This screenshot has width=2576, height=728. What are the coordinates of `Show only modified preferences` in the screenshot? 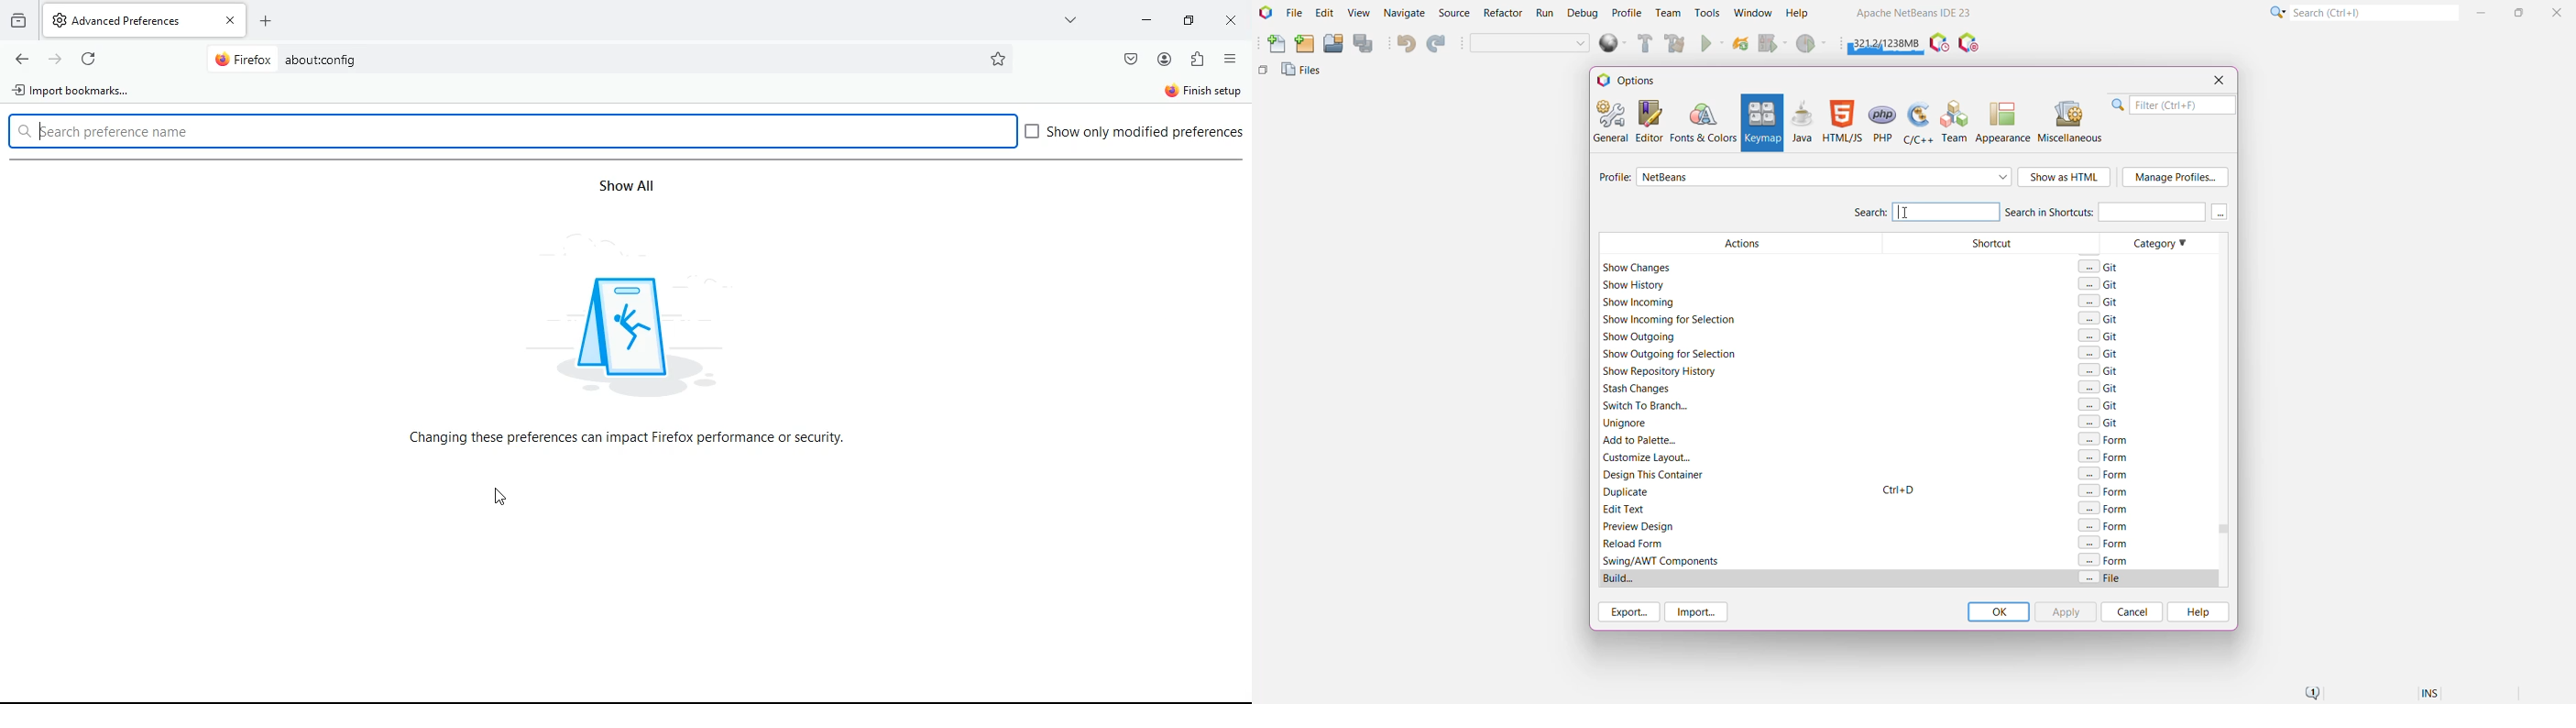 It's located at (1136, 133).